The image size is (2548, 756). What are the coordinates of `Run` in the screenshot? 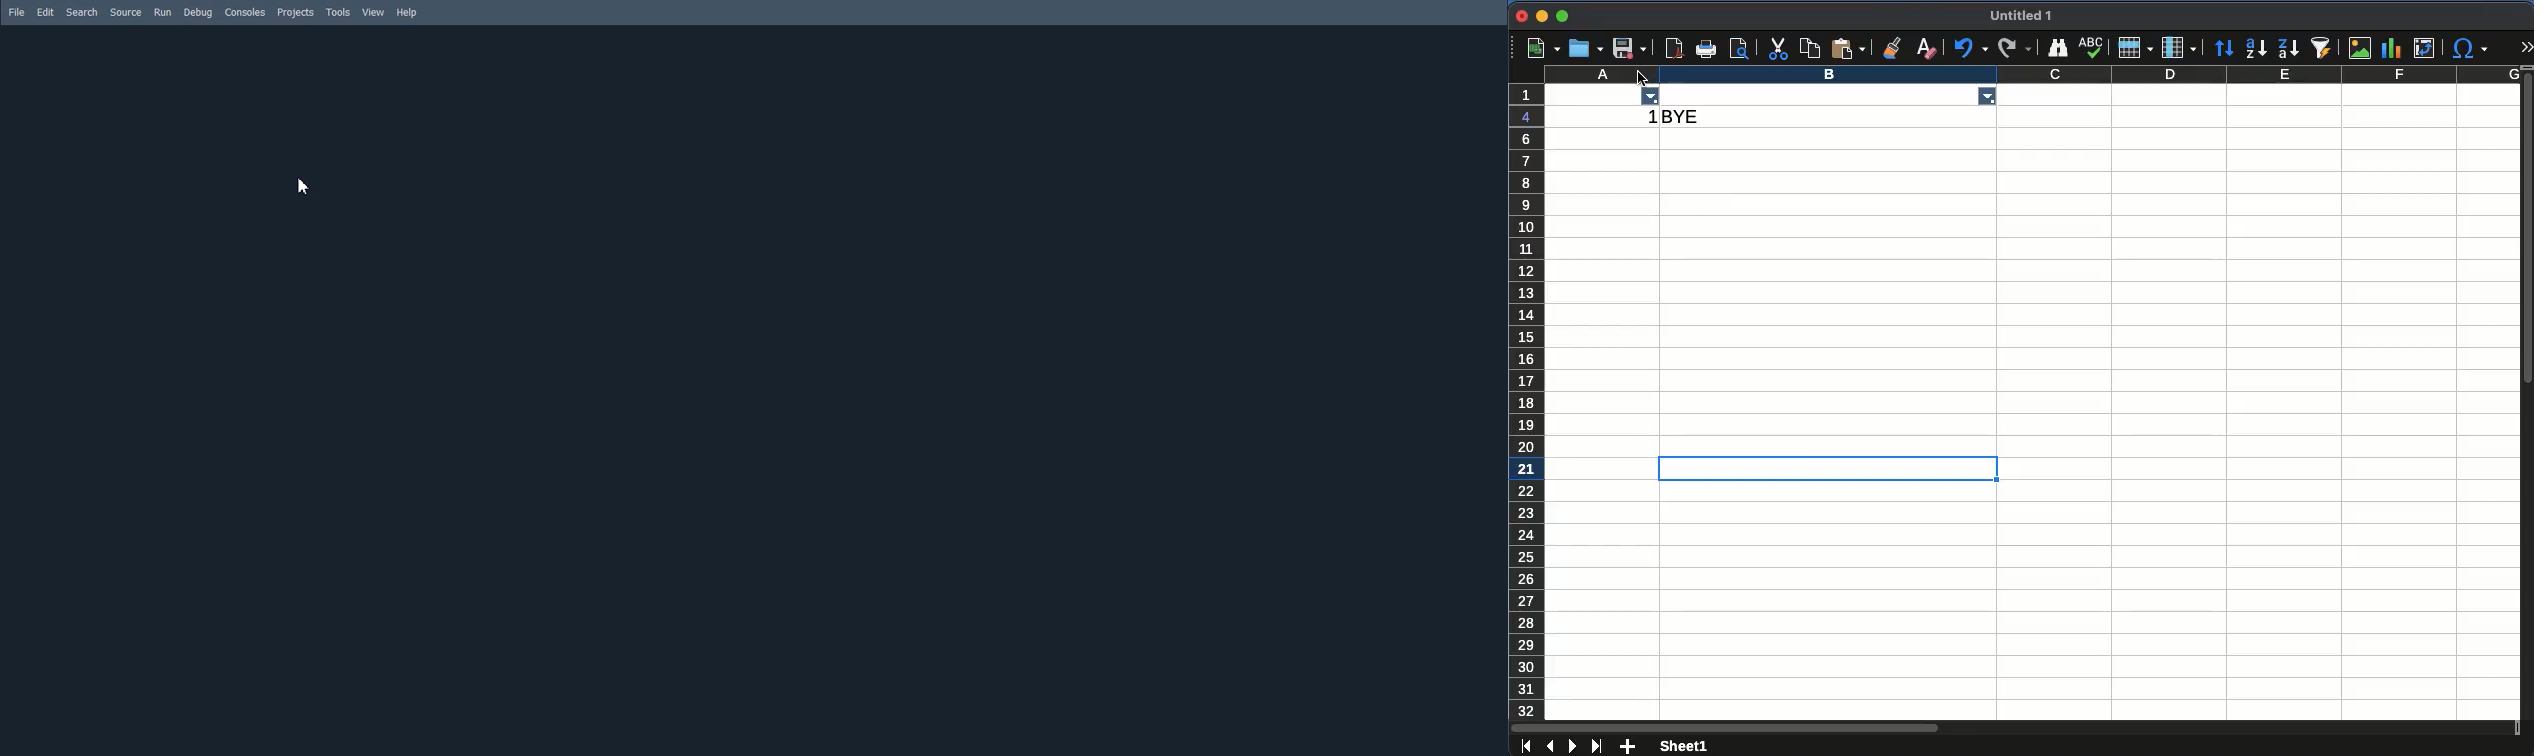 It's located at (163, 13).